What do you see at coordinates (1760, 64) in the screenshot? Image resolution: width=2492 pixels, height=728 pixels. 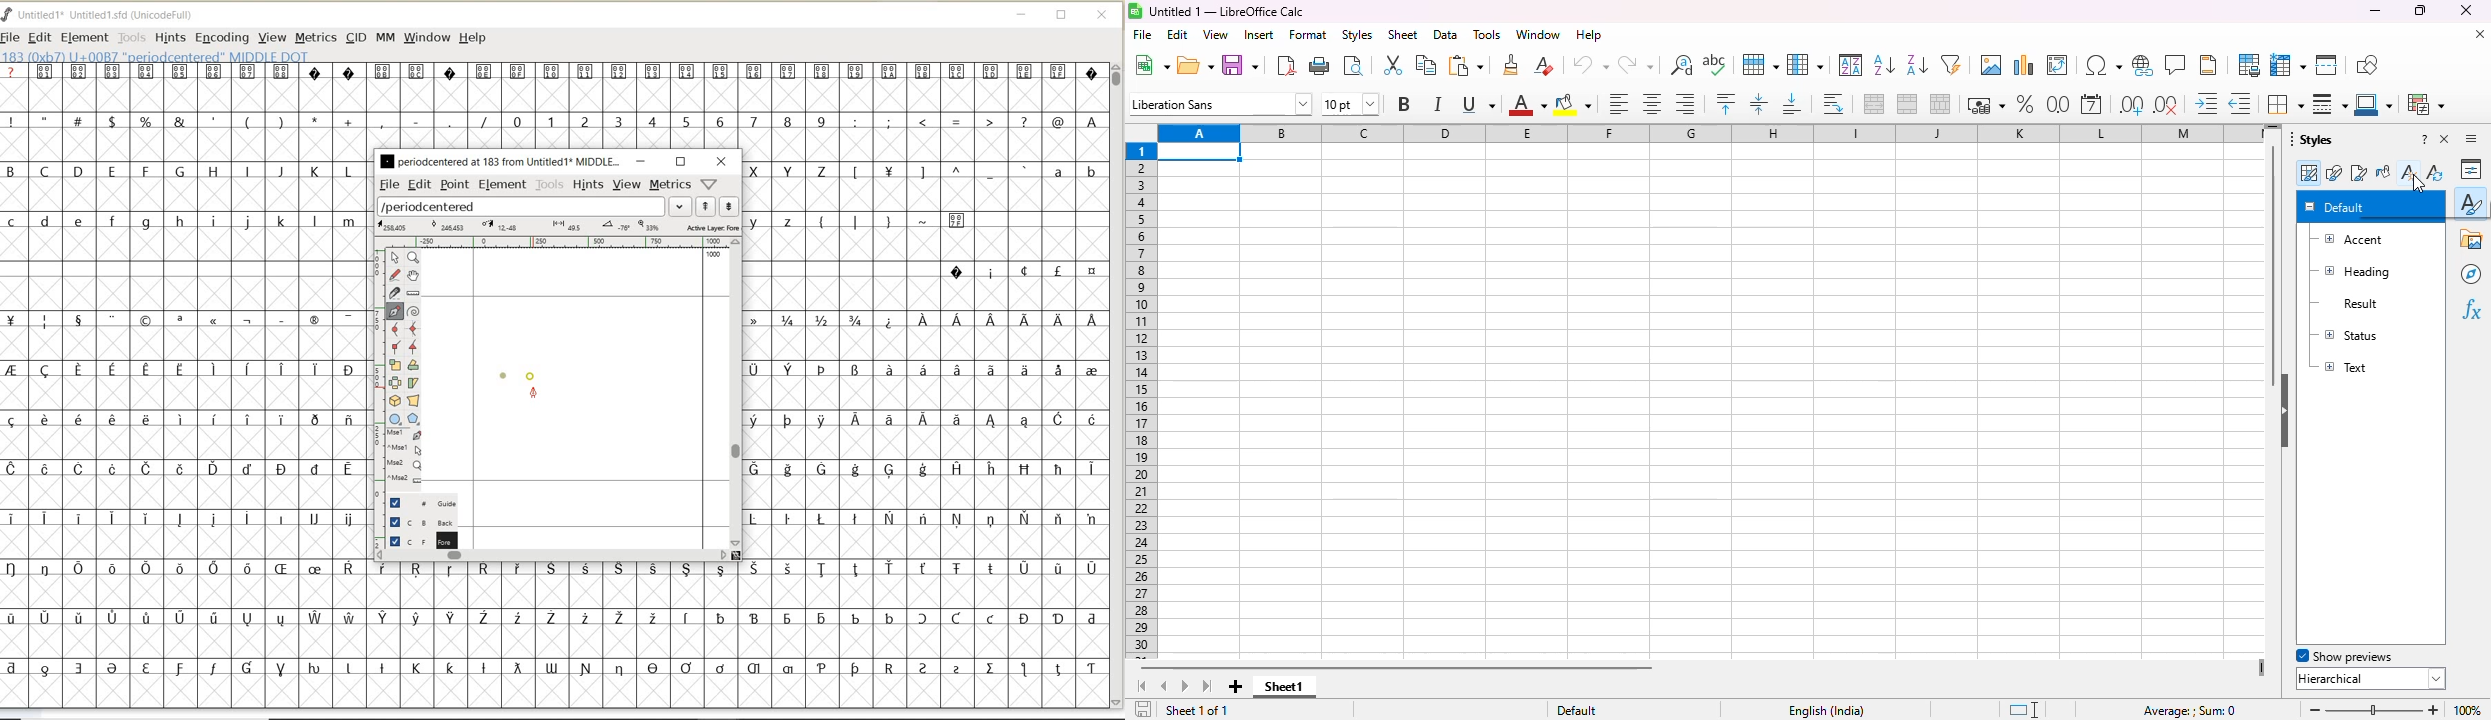 I see `row` at bounding box center [1760, 64].